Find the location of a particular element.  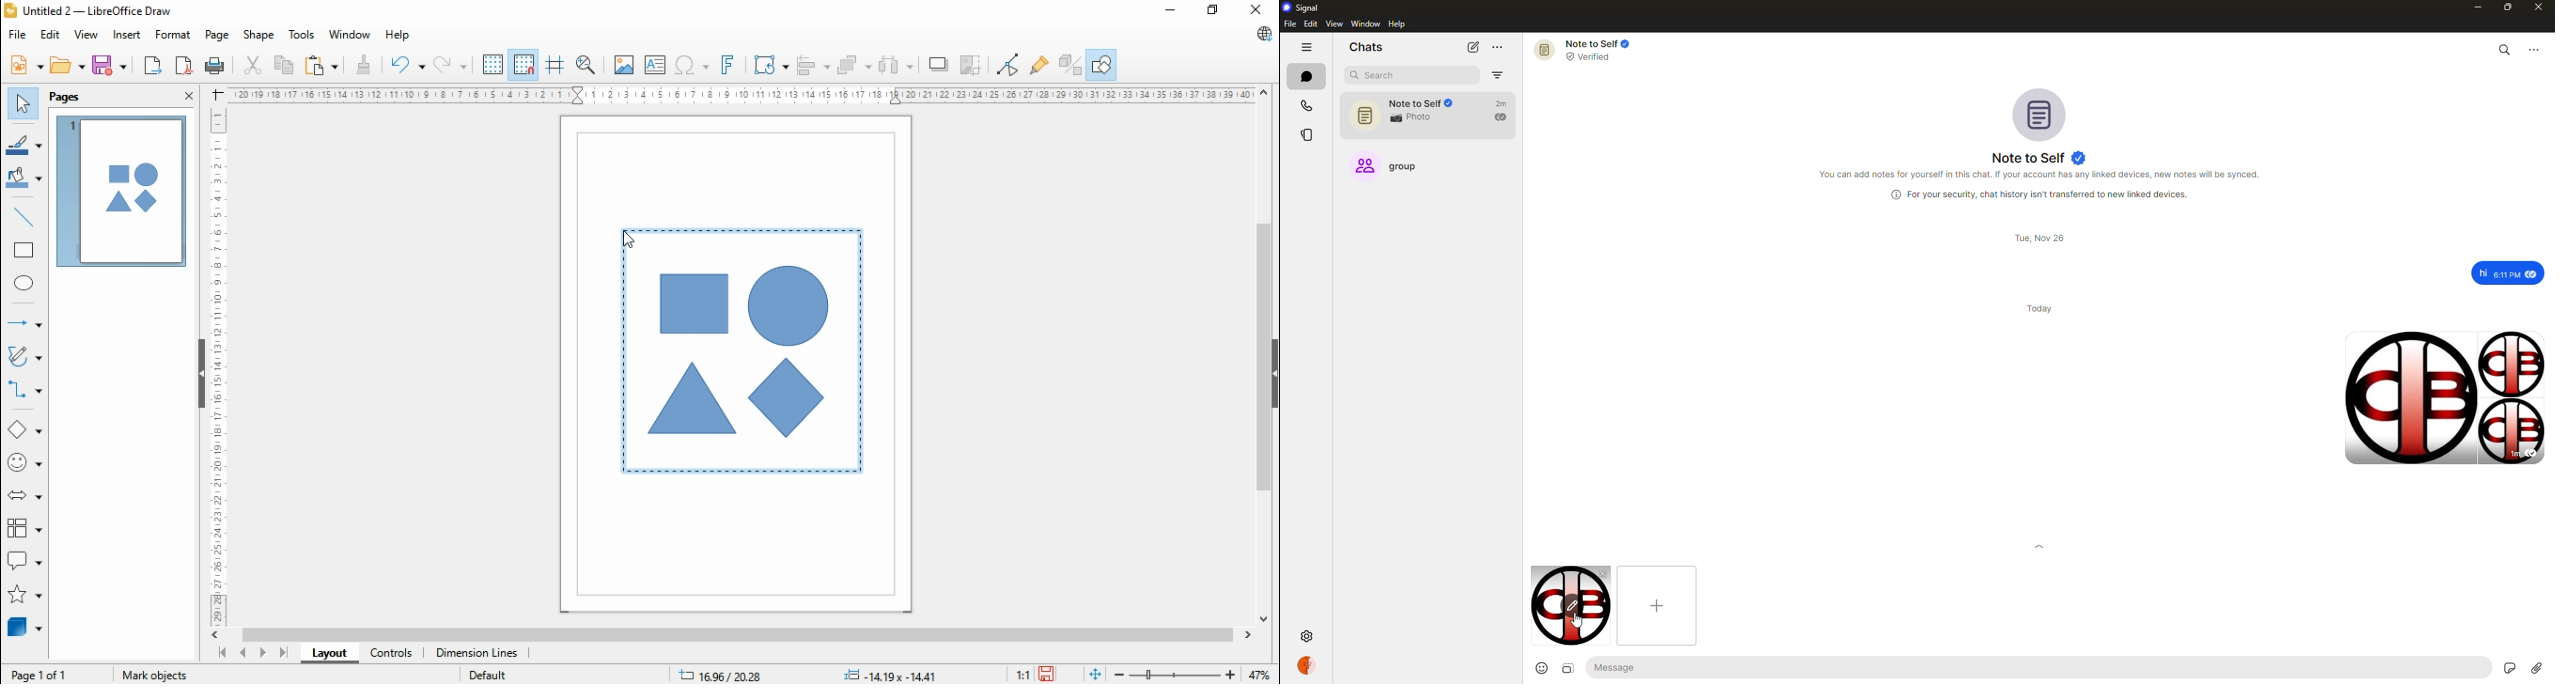

block arrows is located at coordinates (25, 495).